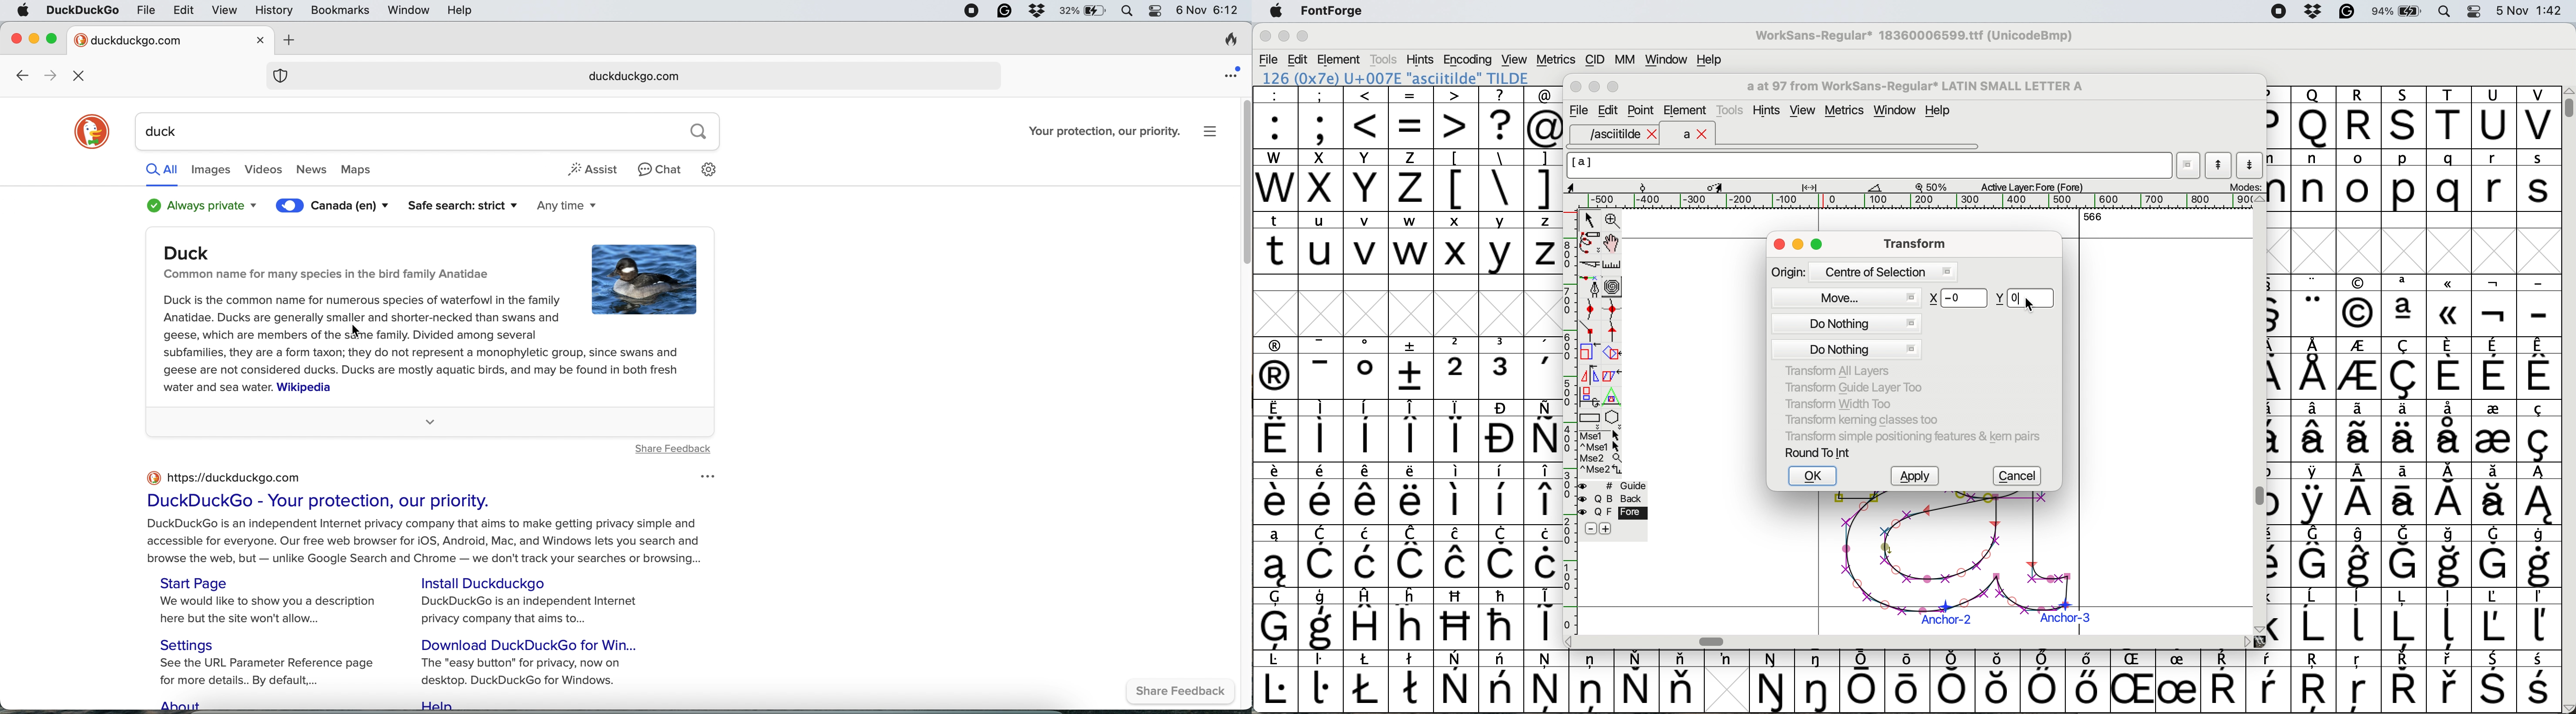 The height and width of the screenshot is (728, 2576). I want to click on symbol, so click(2360, 370).